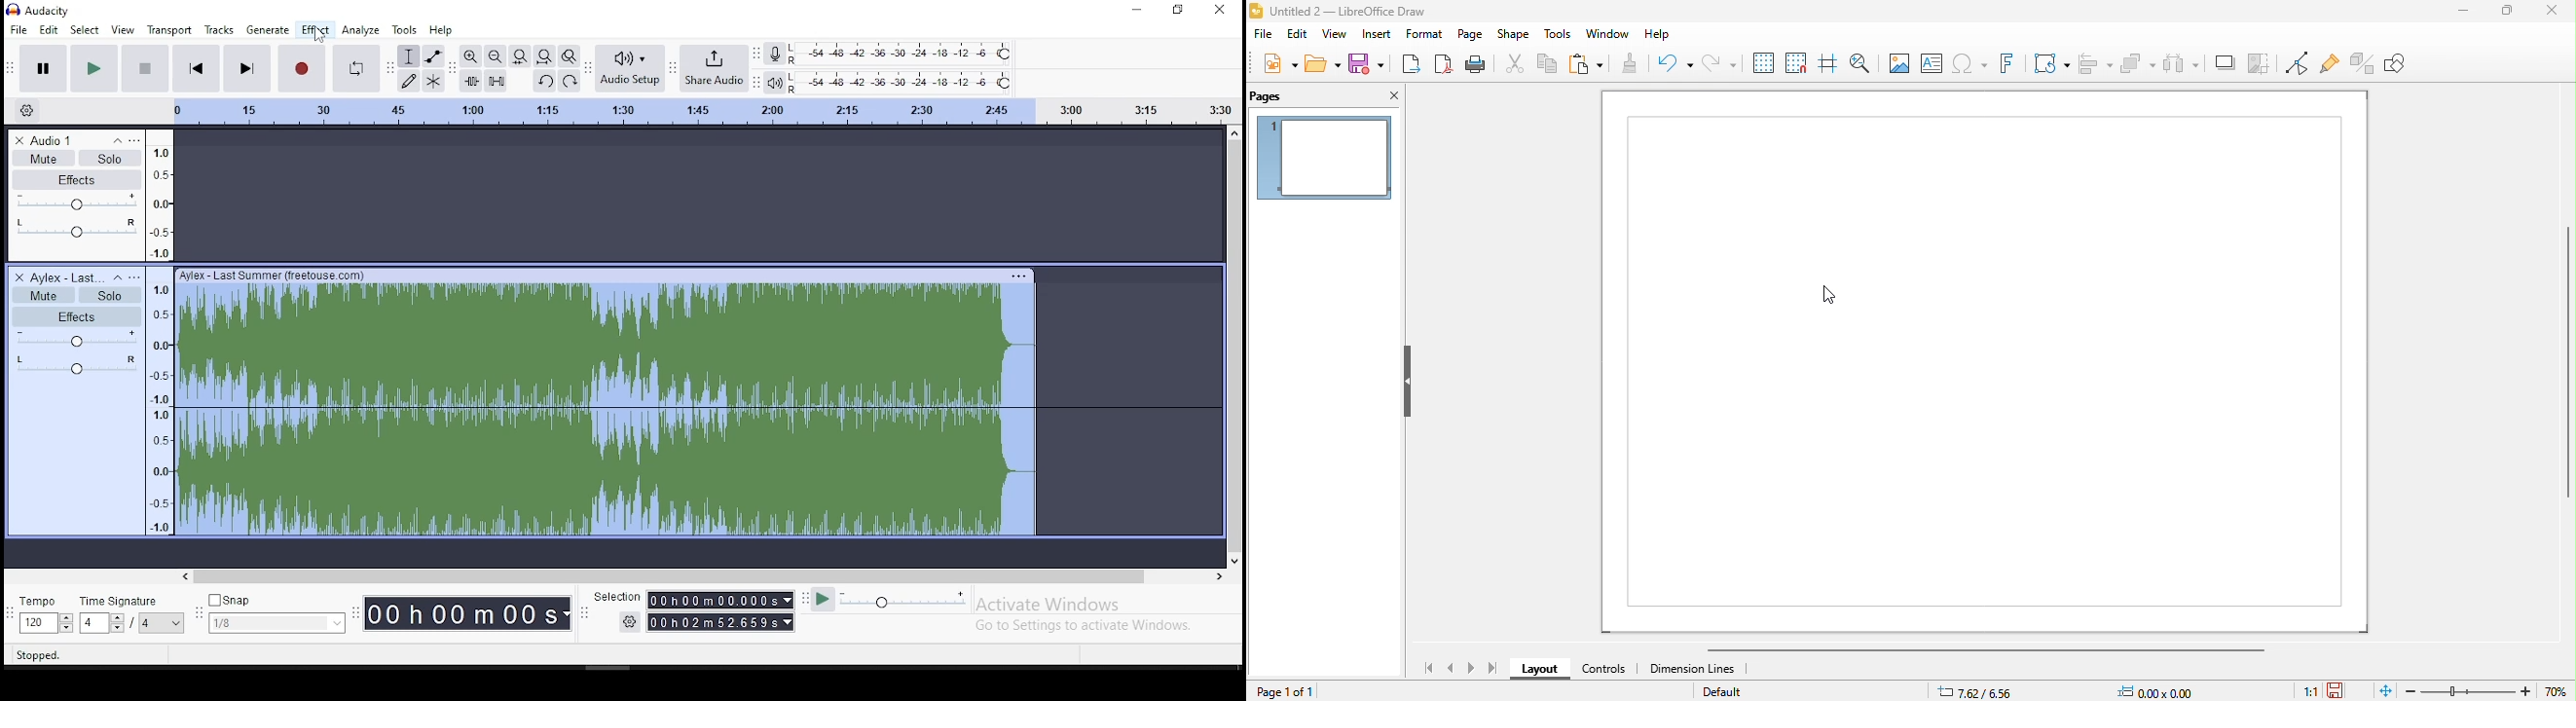  I want to click on record mixer, so click(774, 55).